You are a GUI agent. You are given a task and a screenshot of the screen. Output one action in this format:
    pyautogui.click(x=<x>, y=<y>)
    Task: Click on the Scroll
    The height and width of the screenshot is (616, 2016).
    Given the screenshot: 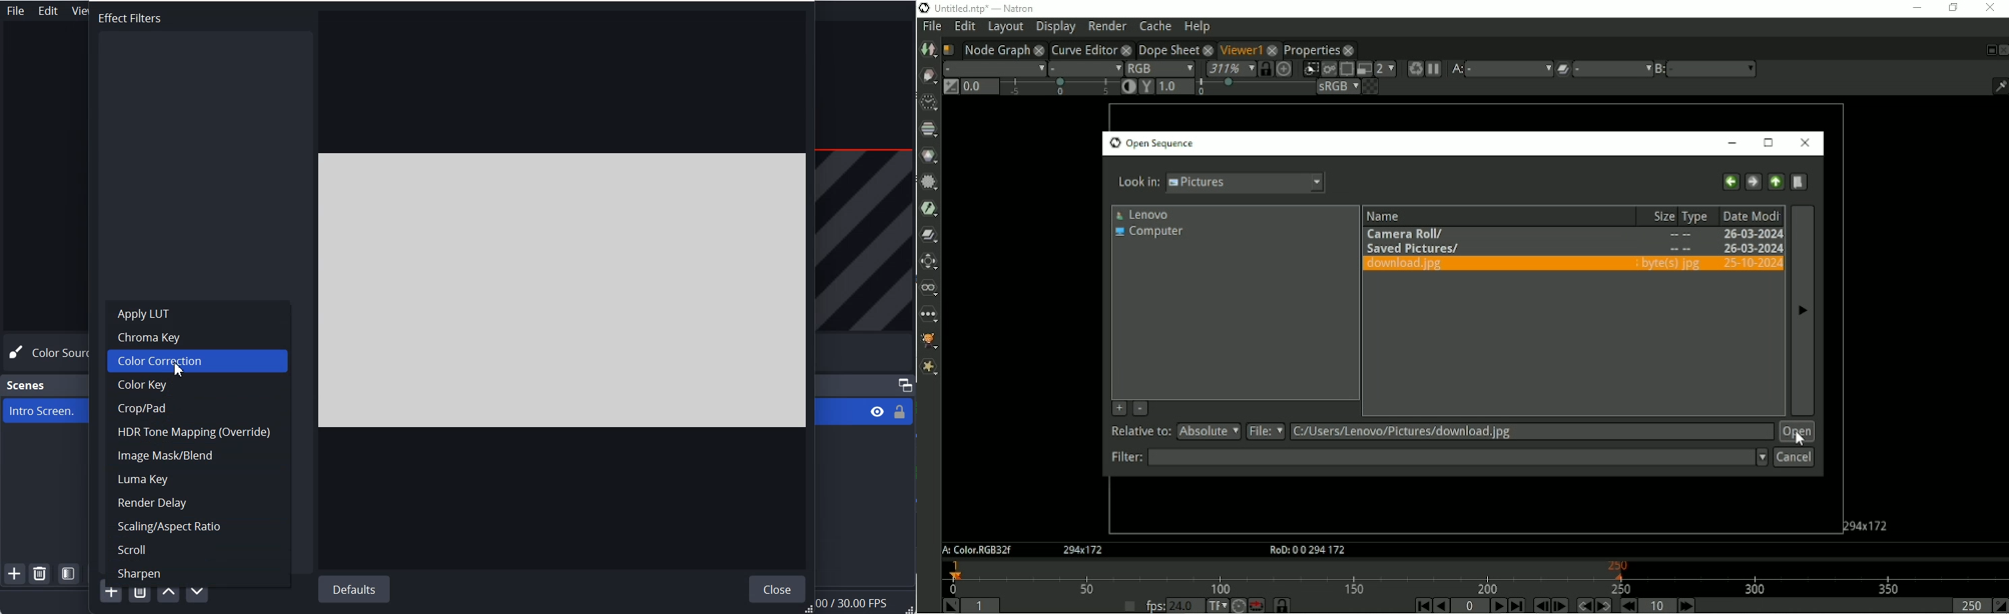 What is the action you would take?
    pyautogui.click(x=198, y=549)
    